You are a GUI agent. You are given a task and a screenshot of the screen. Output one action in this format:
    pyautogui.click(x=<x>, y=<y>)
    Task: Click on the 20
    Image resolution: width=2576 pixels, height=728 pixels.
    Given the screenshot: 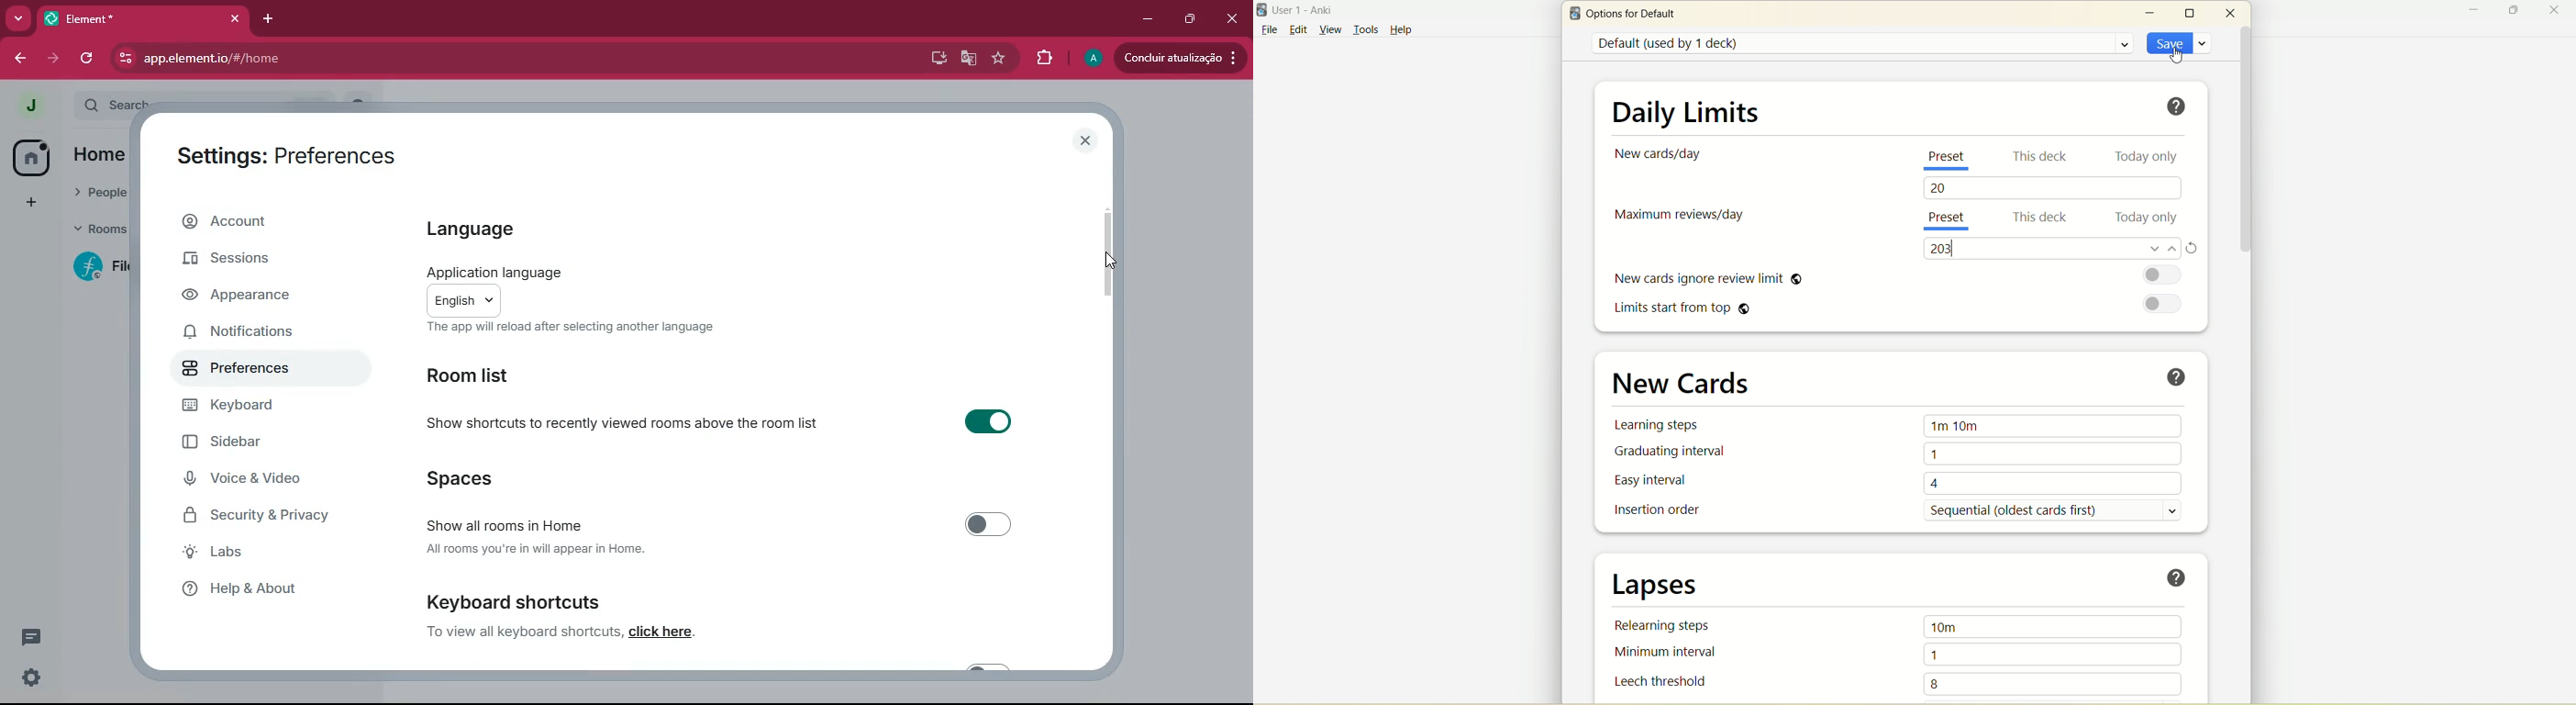 What is the action you would take?
    pyautogui.click(x=1941, y=190)
    